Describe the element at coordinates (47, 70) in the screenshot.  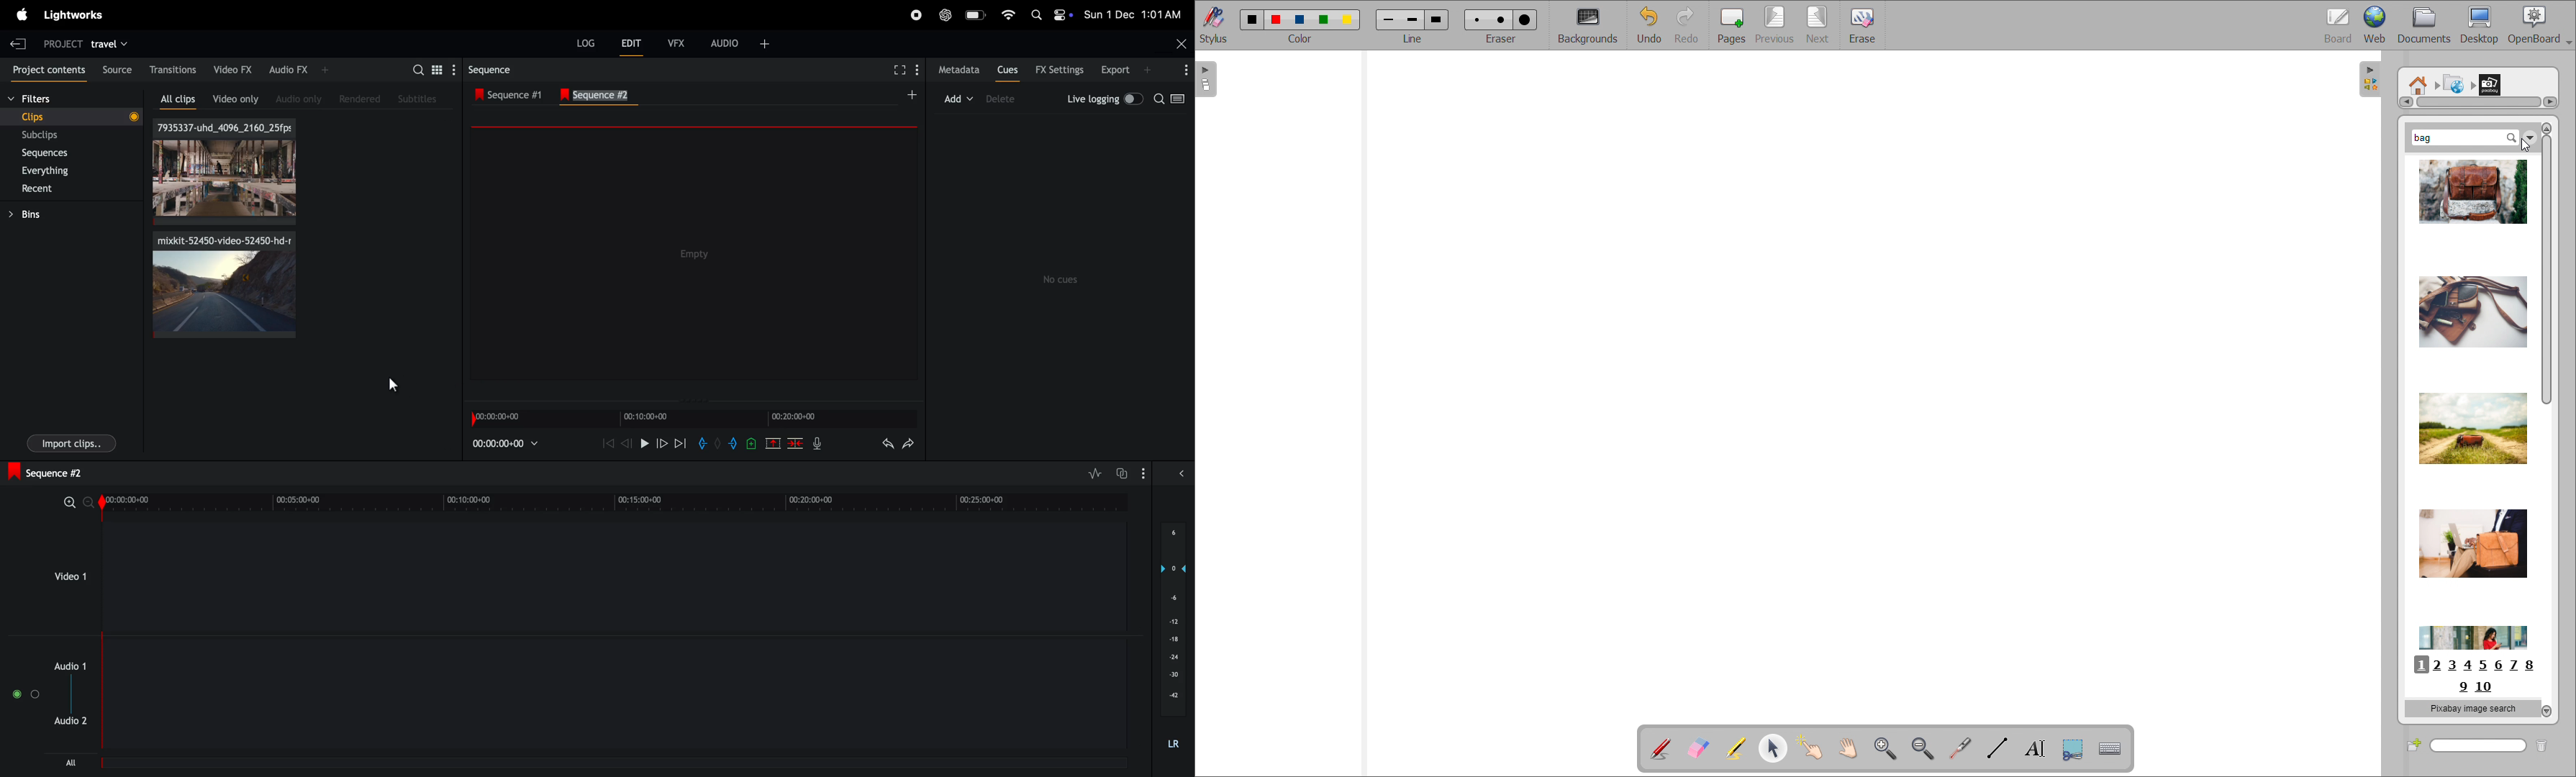
I see `project contents` at that location.